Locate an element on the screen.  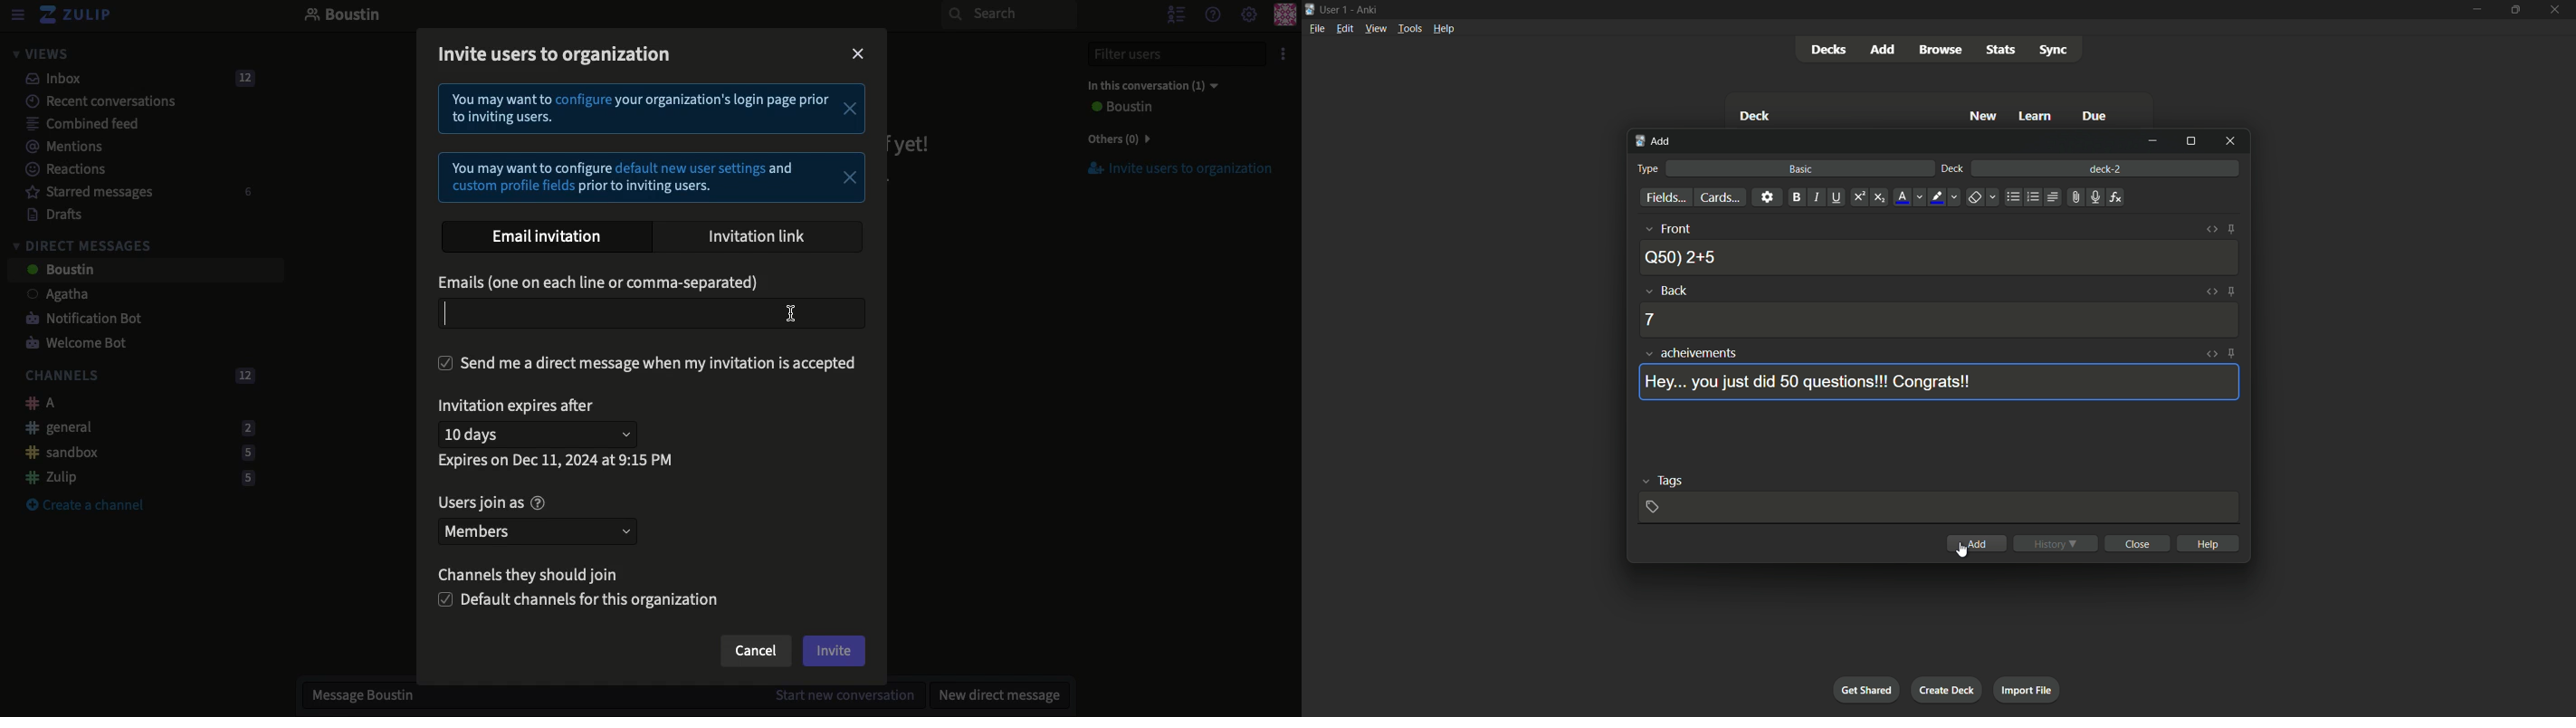
Filter users is located at coordinates (1166, 54).